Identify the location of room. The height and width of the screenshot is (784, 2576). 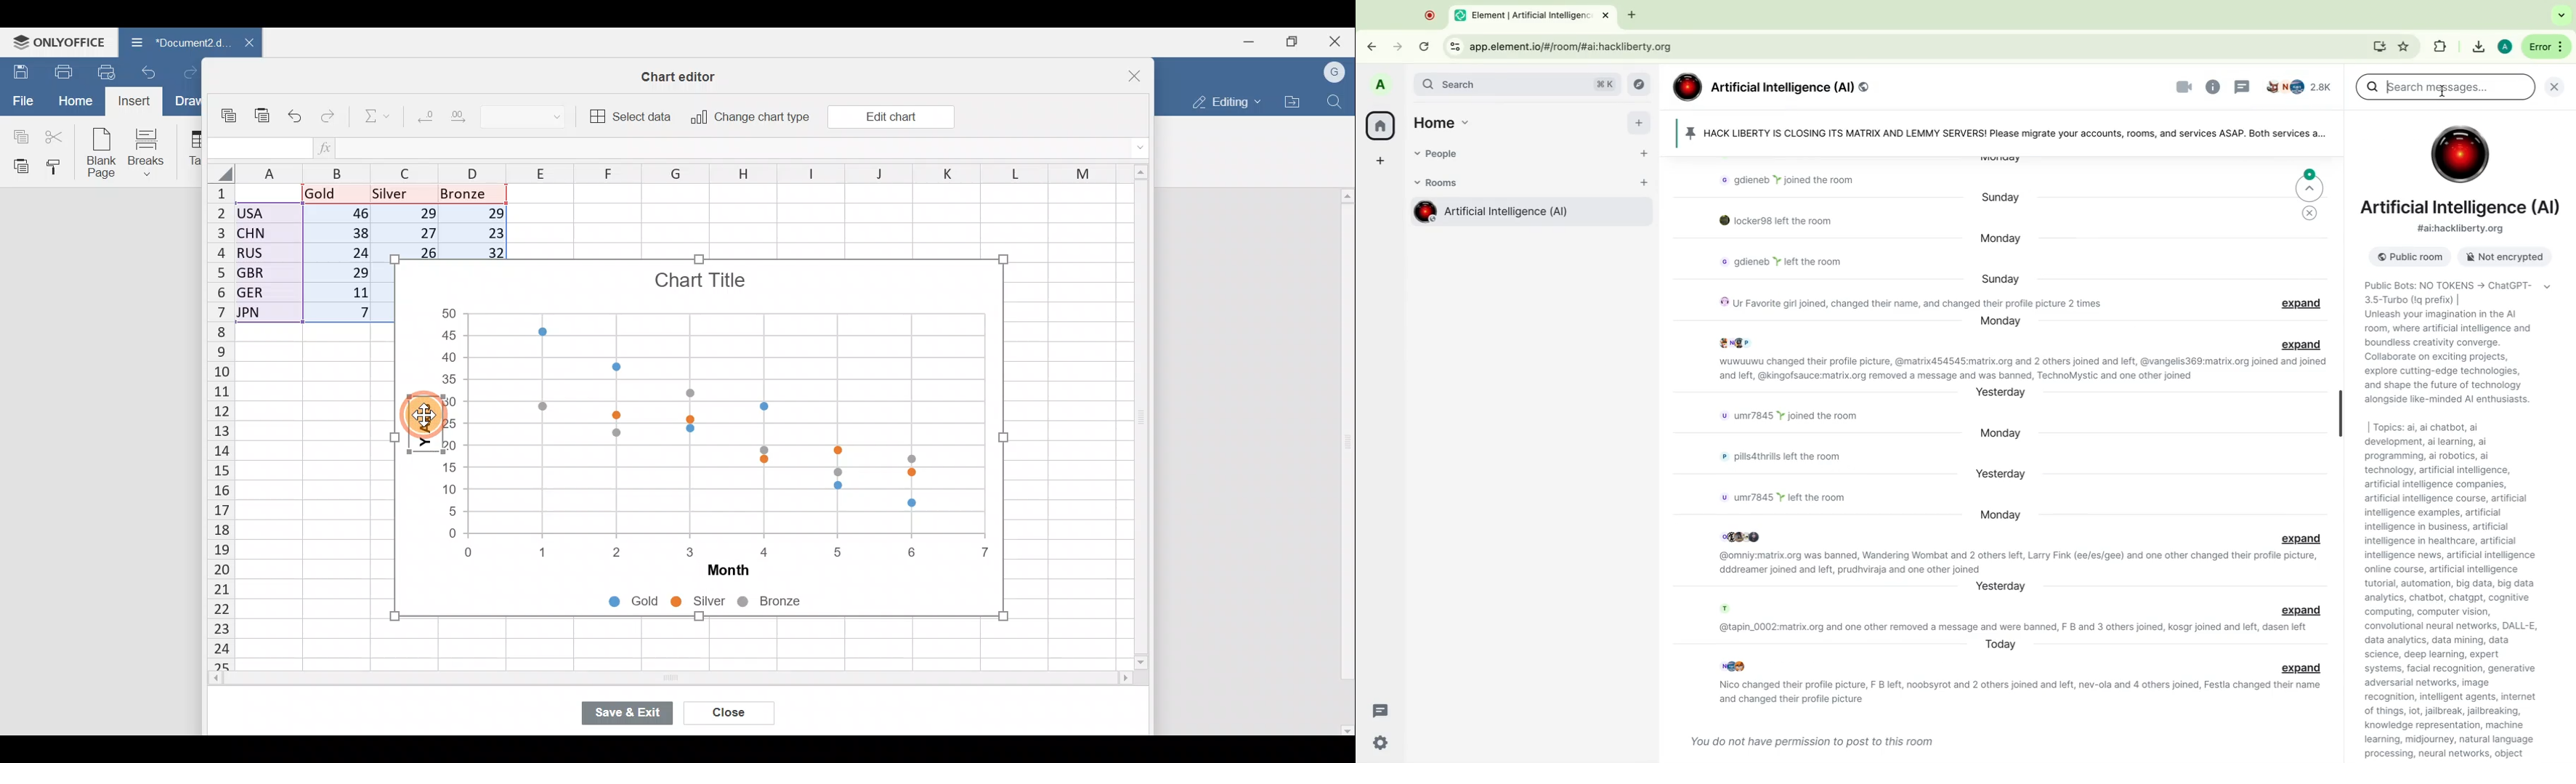
(1528, 214).